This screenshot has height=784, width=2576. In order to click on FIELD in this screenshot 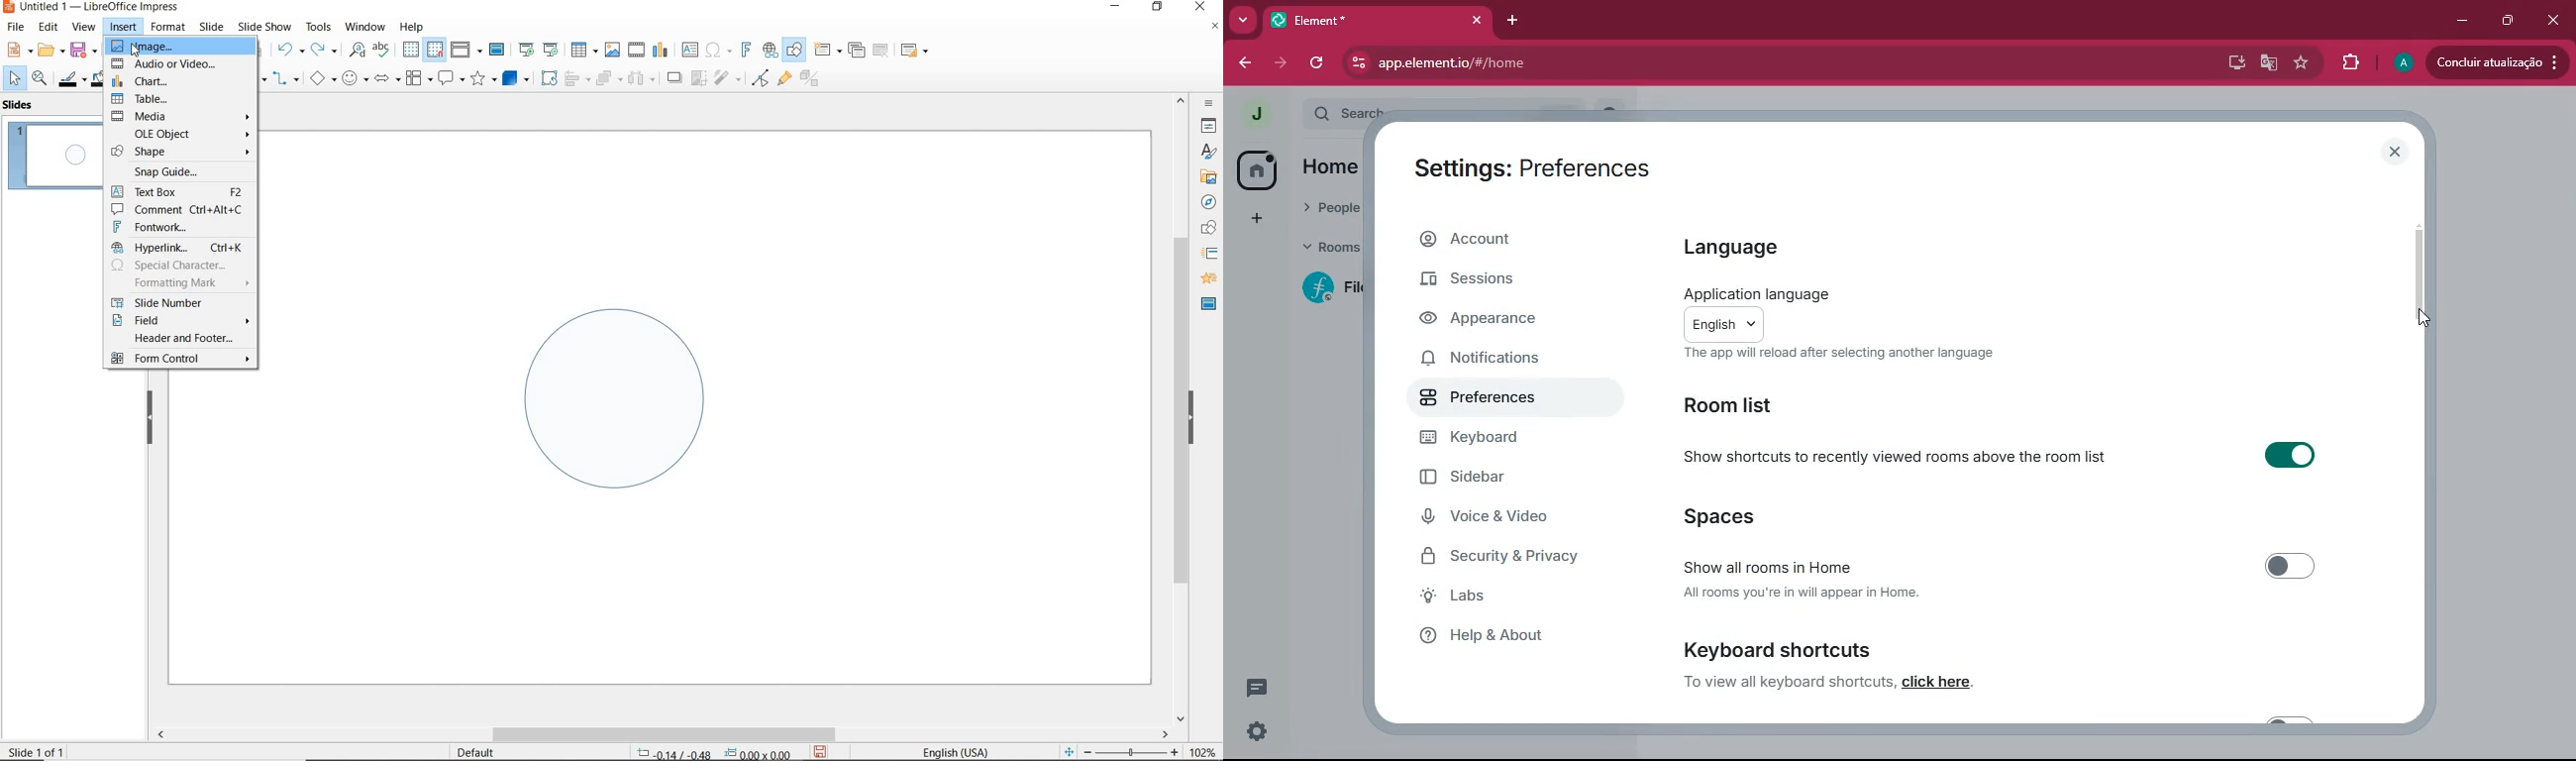, I will do `click(180, 319)`.